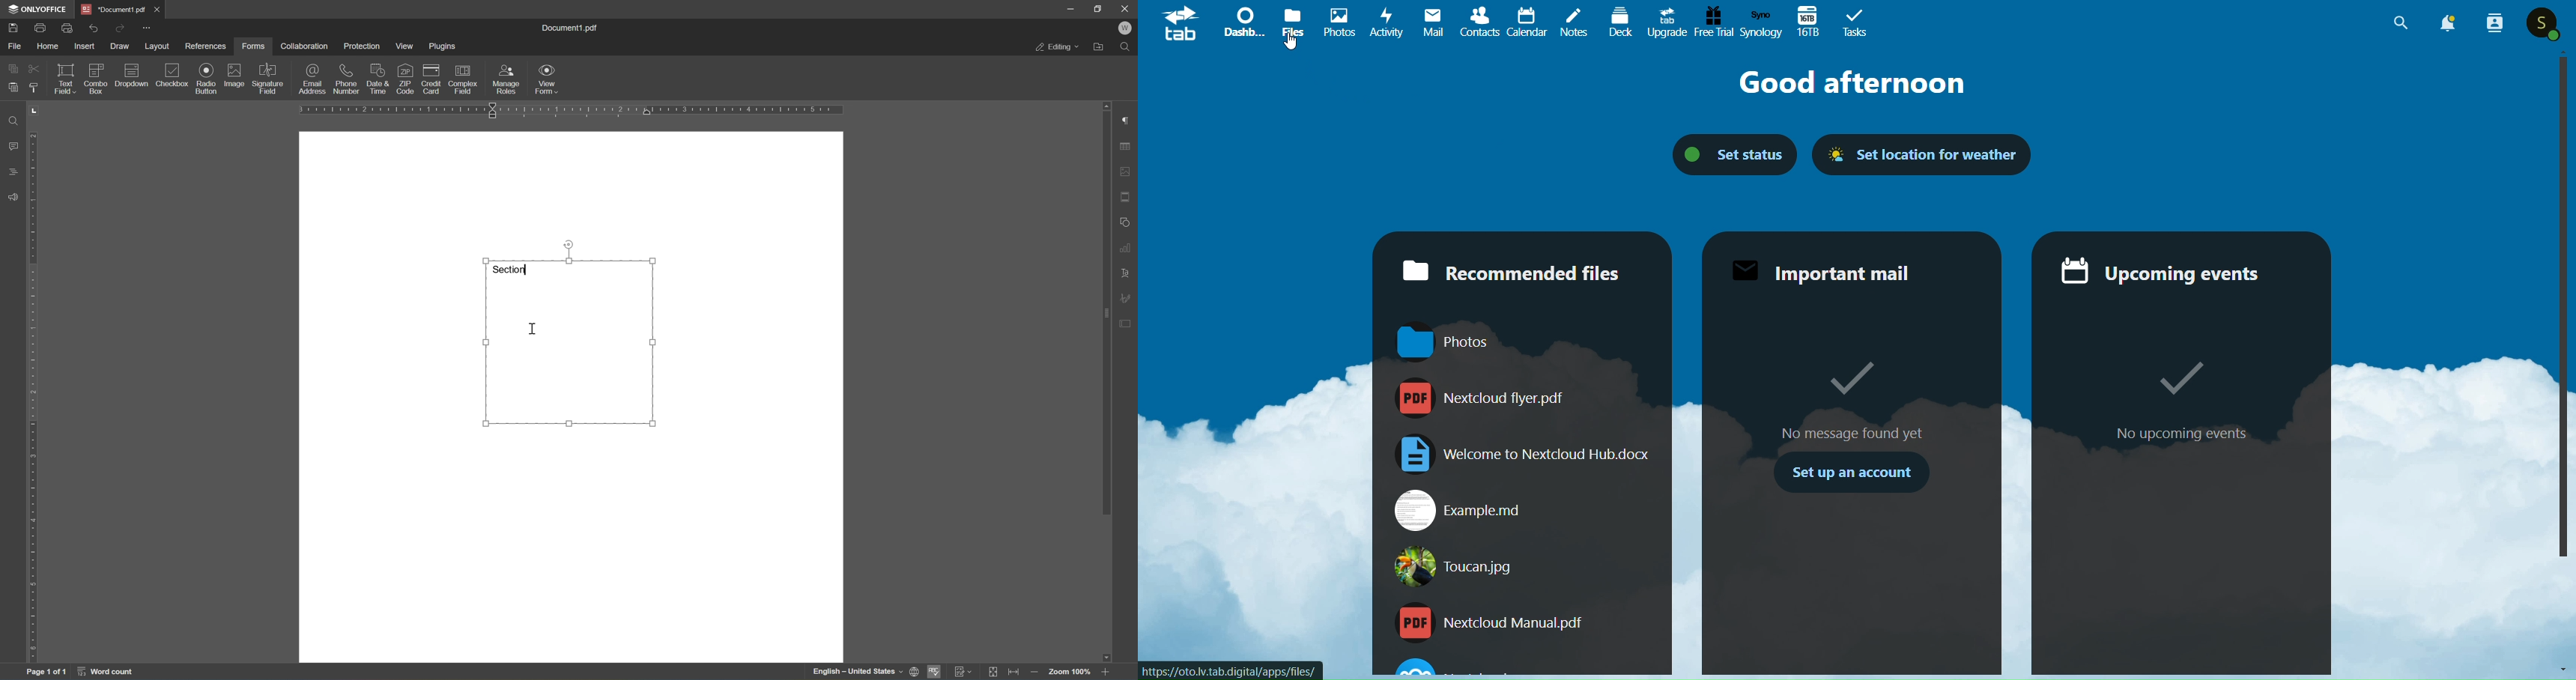  Describe the element at coordinates (1852, 473) in the screenshot. I see `set up an account` at that location.